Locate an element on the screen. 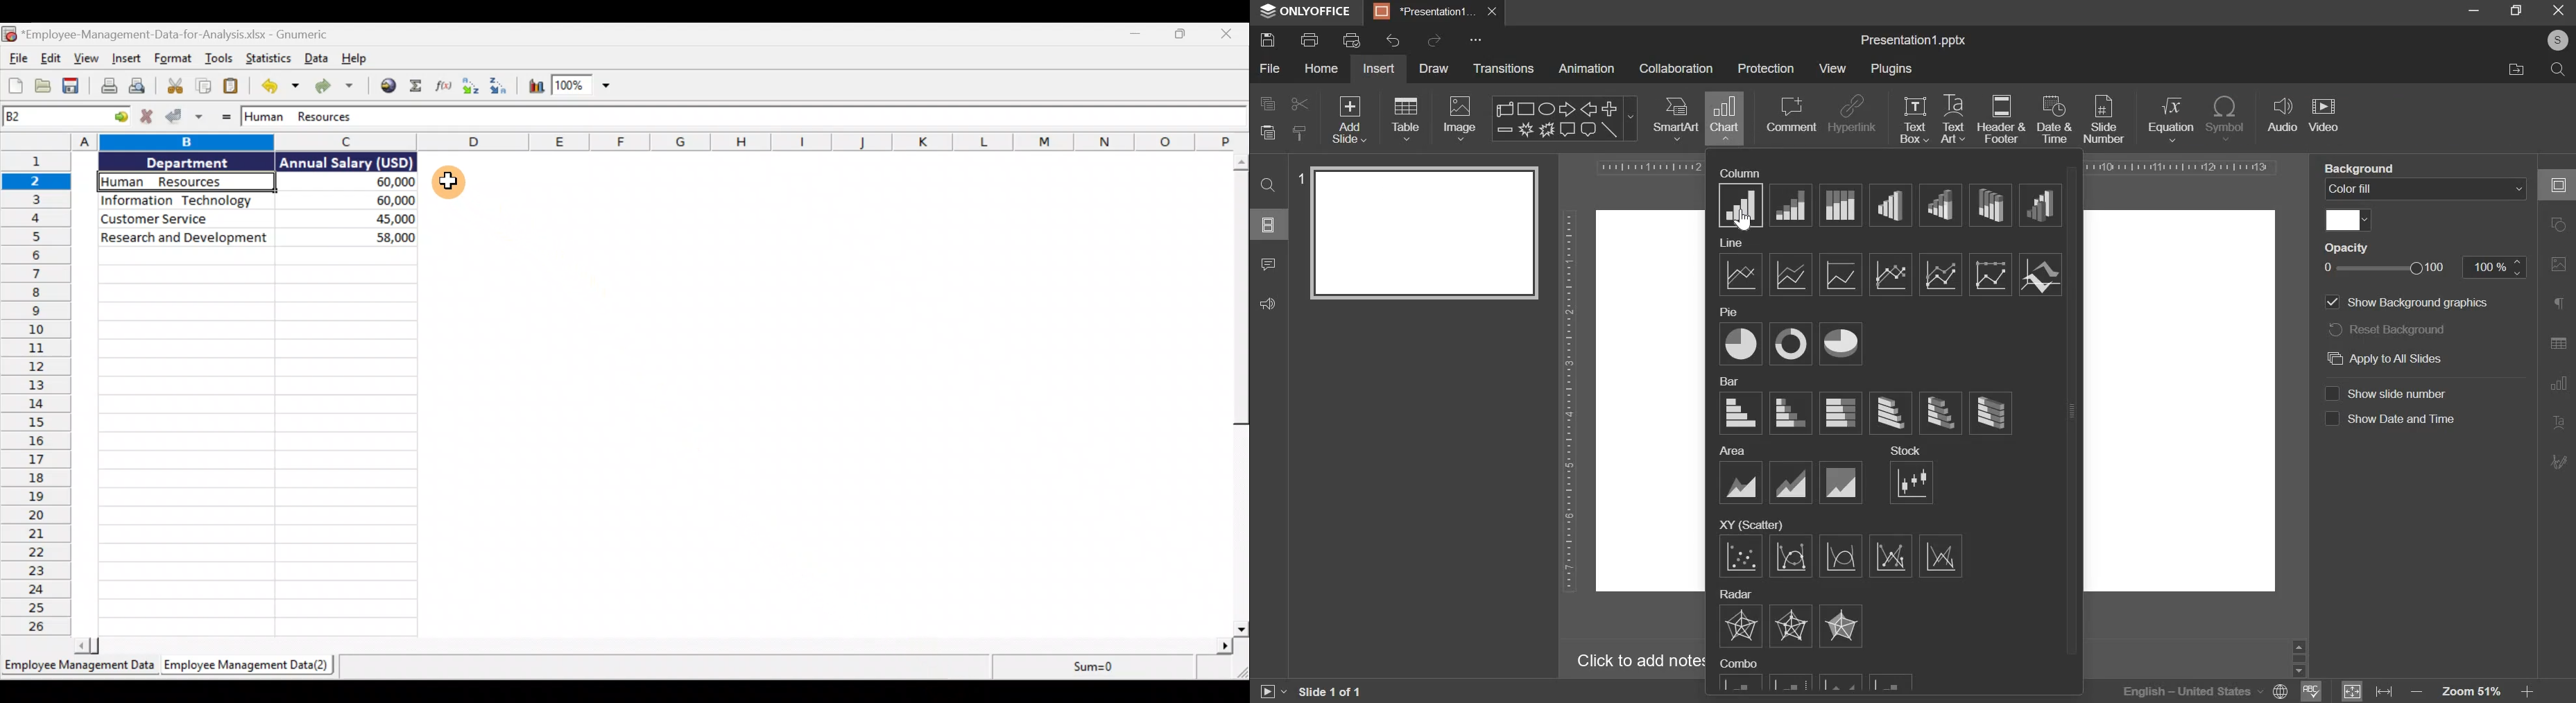 Image resolution: width=2576 pixels, height=728 pixels. column charts is located at coordinates (1890, 205).